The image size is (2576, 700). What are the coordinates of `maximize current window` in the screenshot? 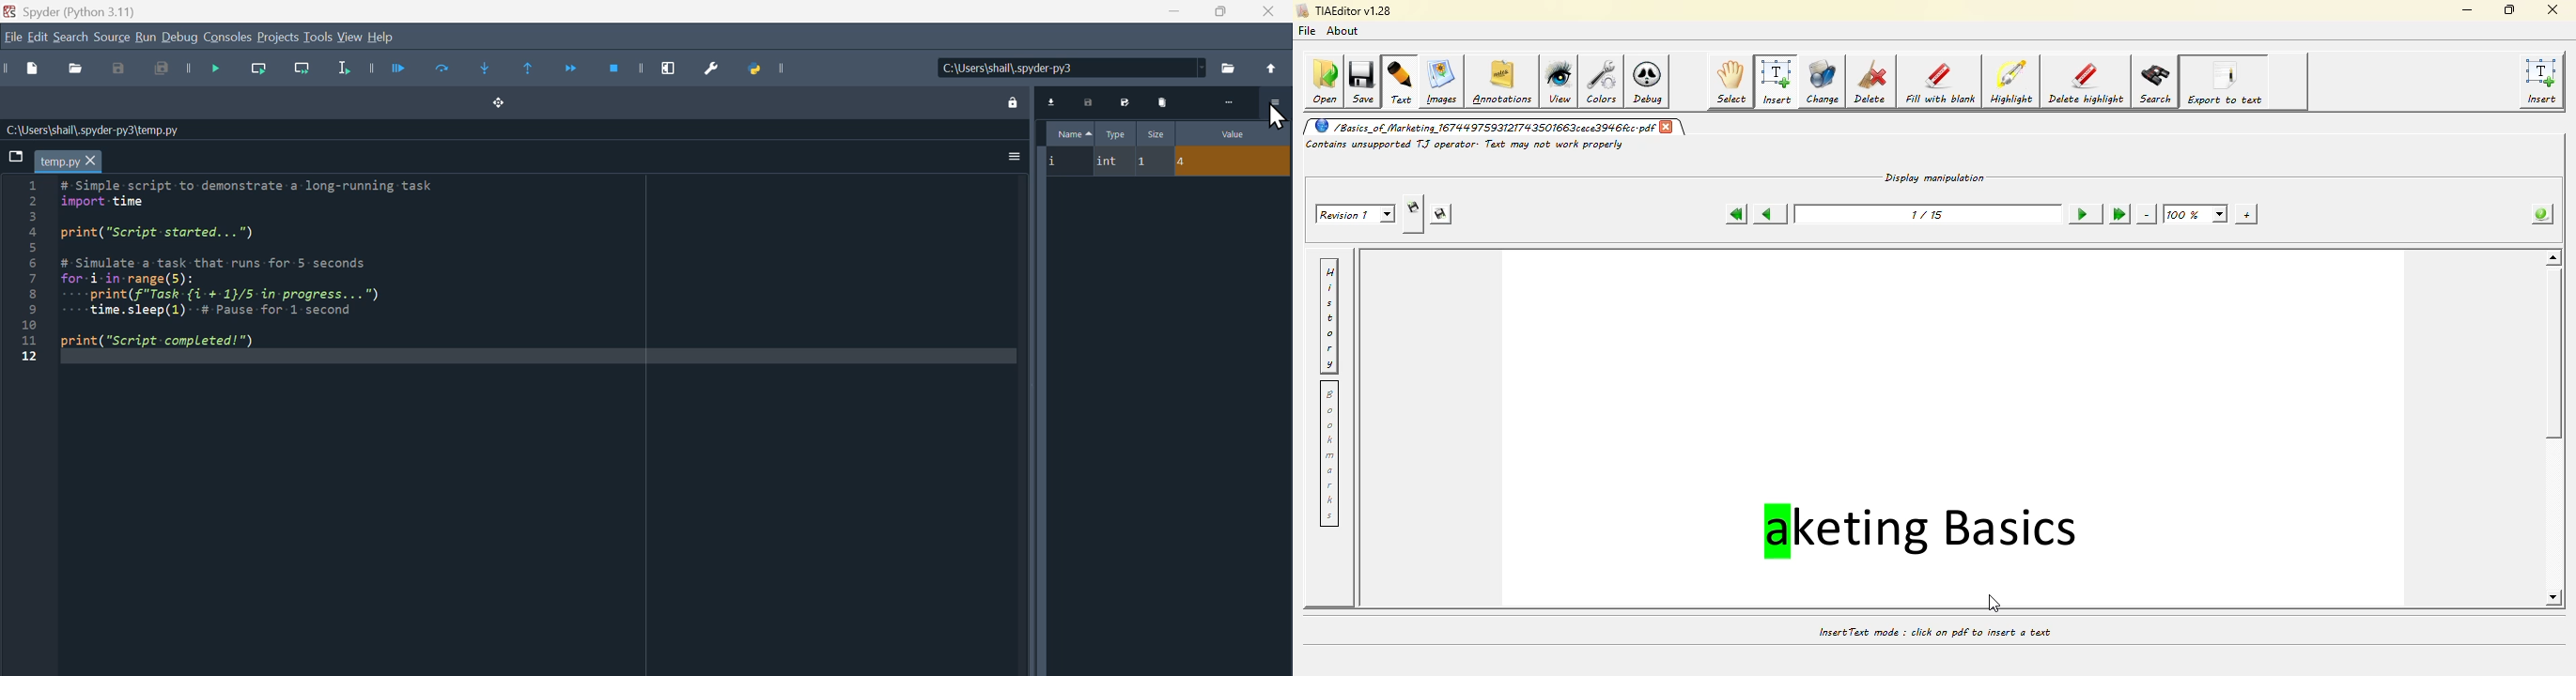 It's located at (669, 70).